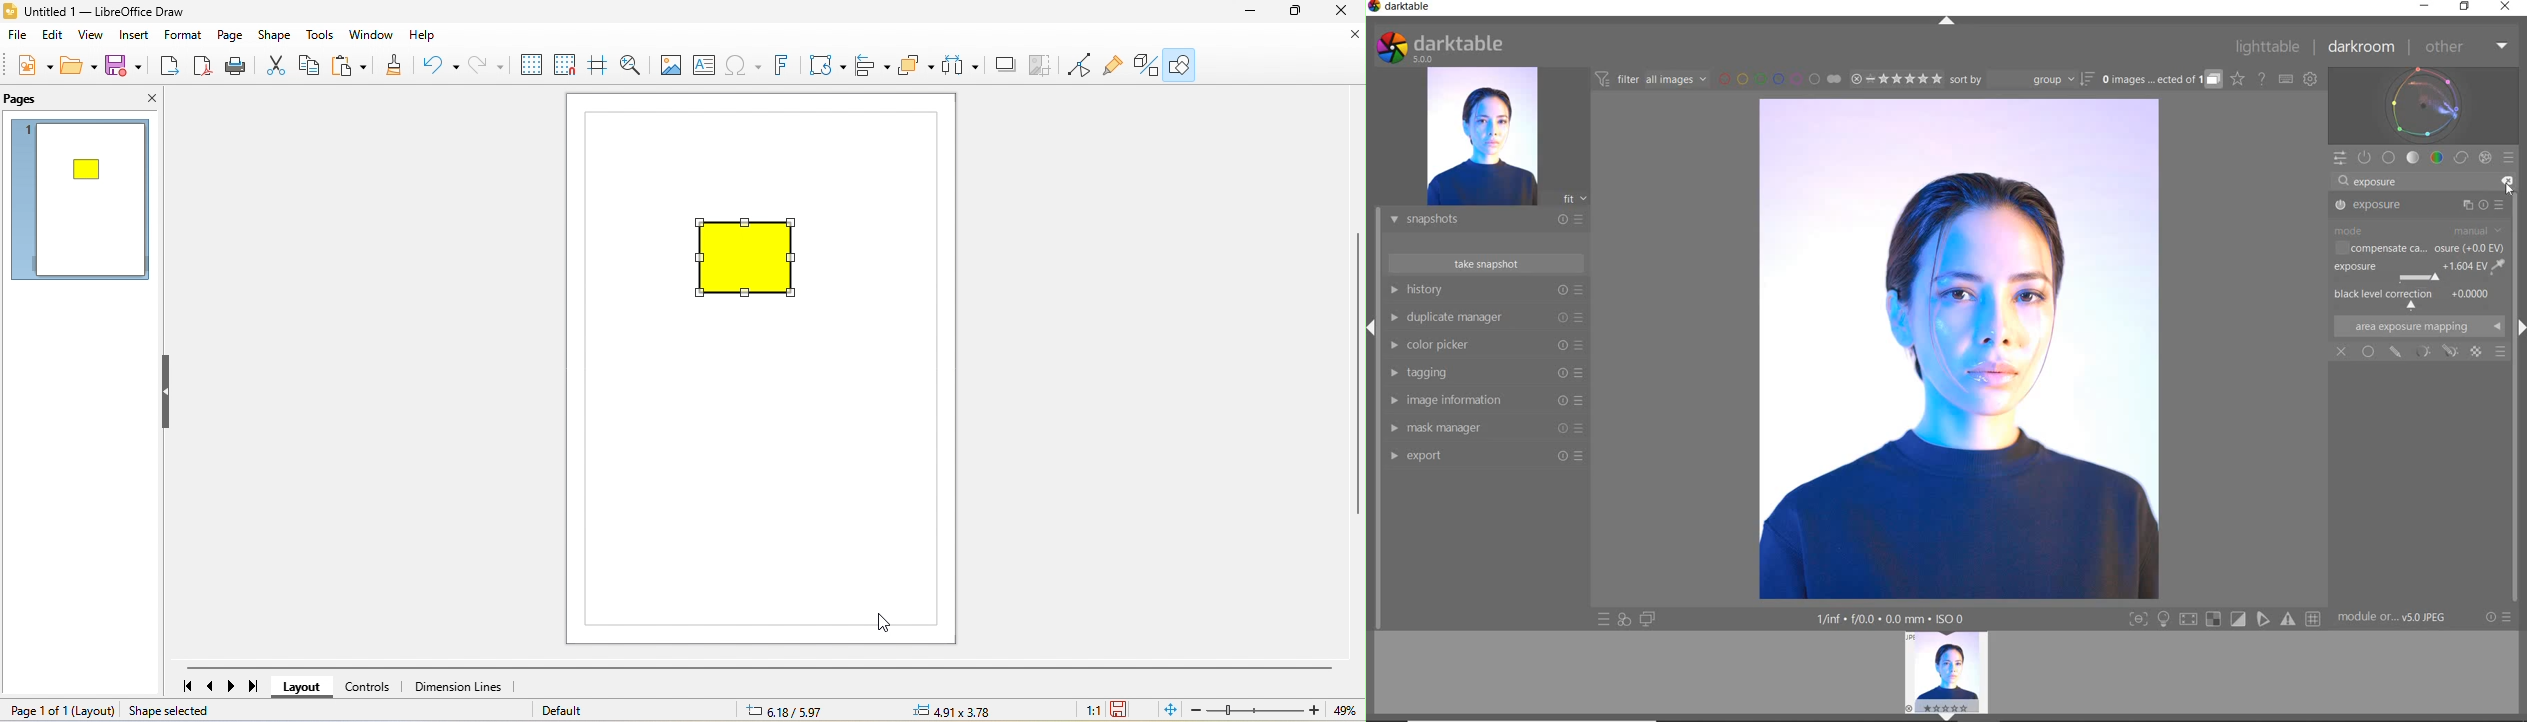 The width and height of the screenshot is (2548, 728). Describe the element at coordinates (1483, 373) in the screenshot. I see `TAGGING` at that location.